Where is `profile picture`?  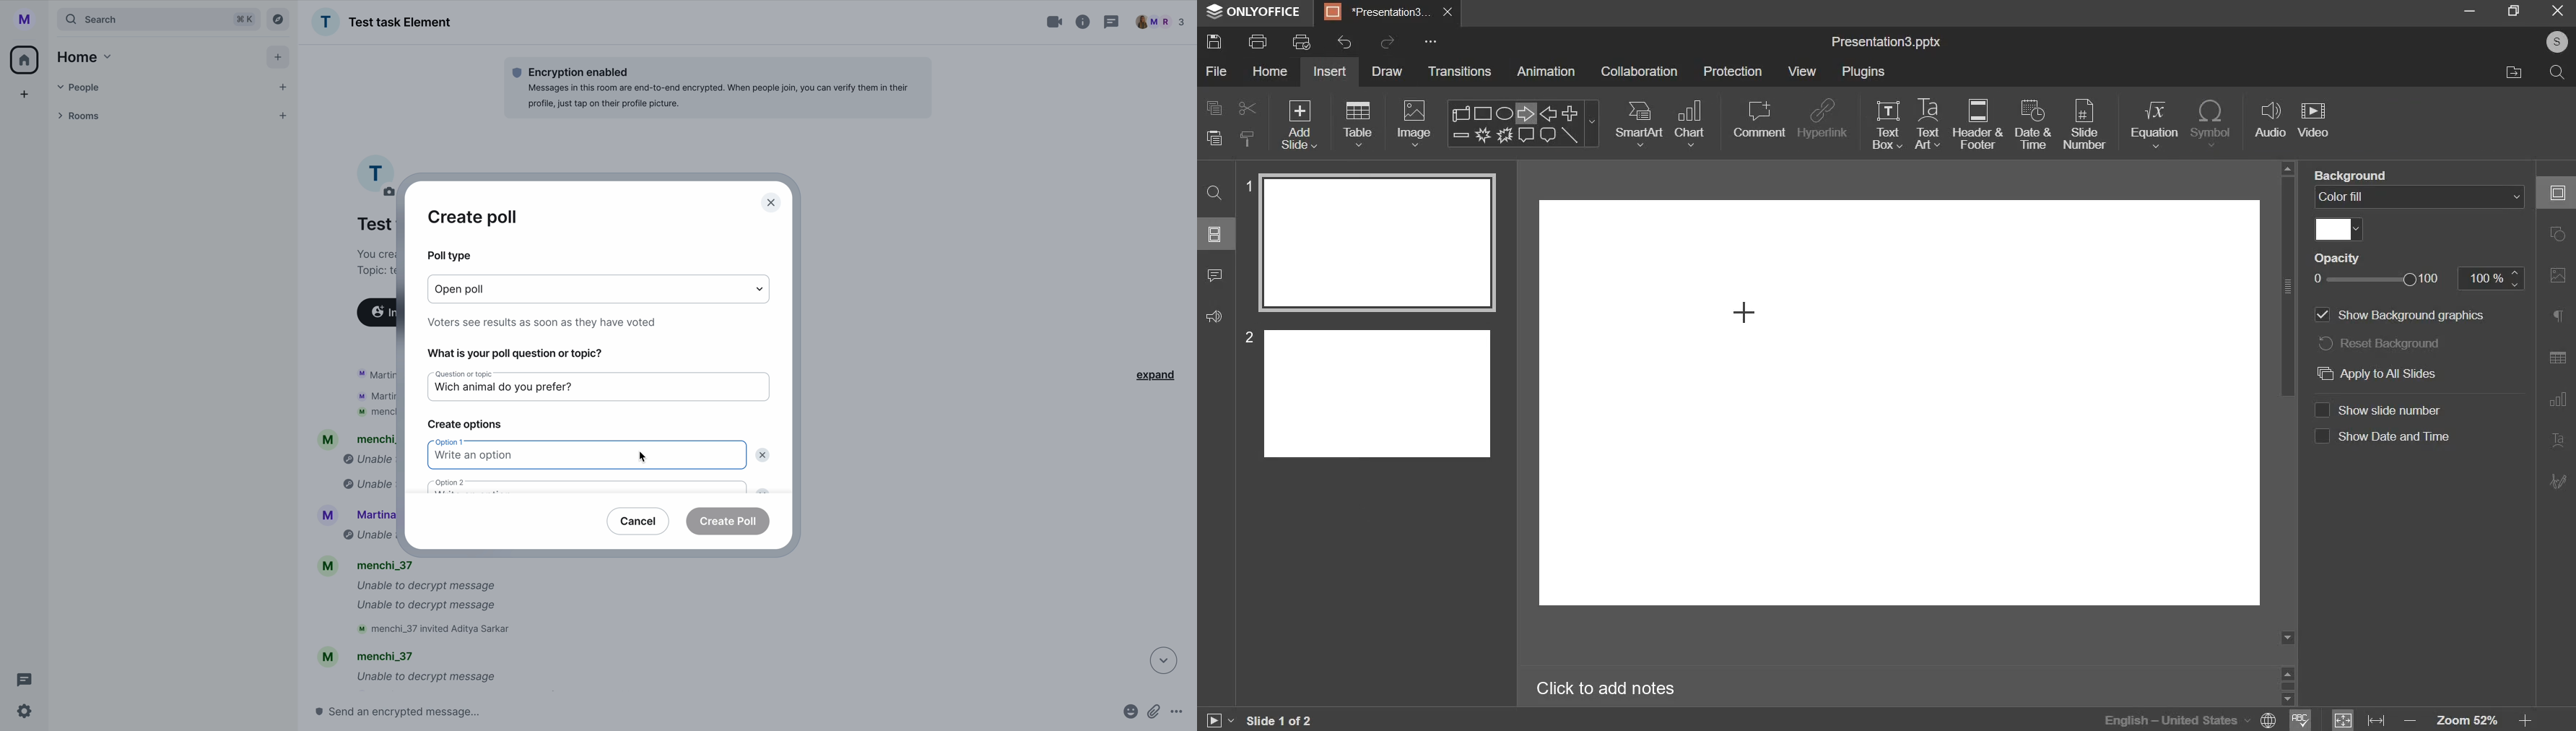 profile picture is located at coordinates (29, 19).